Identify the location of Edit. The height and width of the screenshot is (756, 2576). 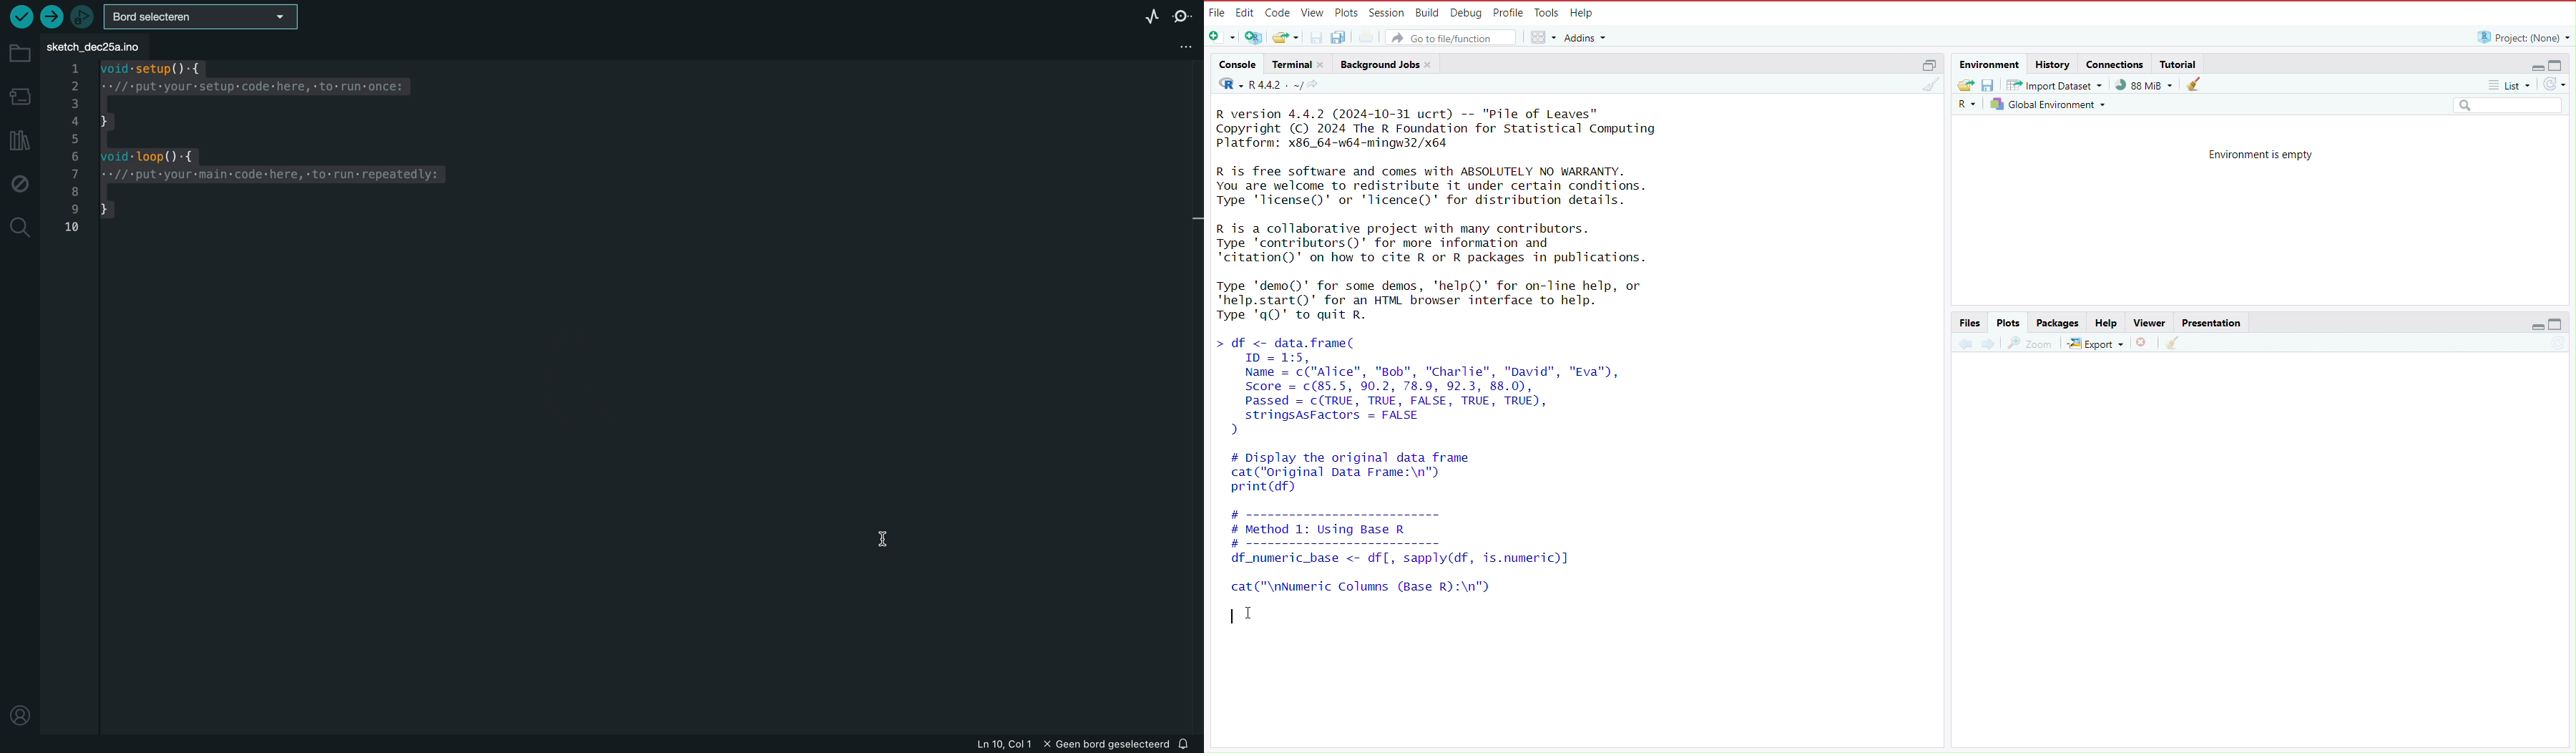
(1245, 10).